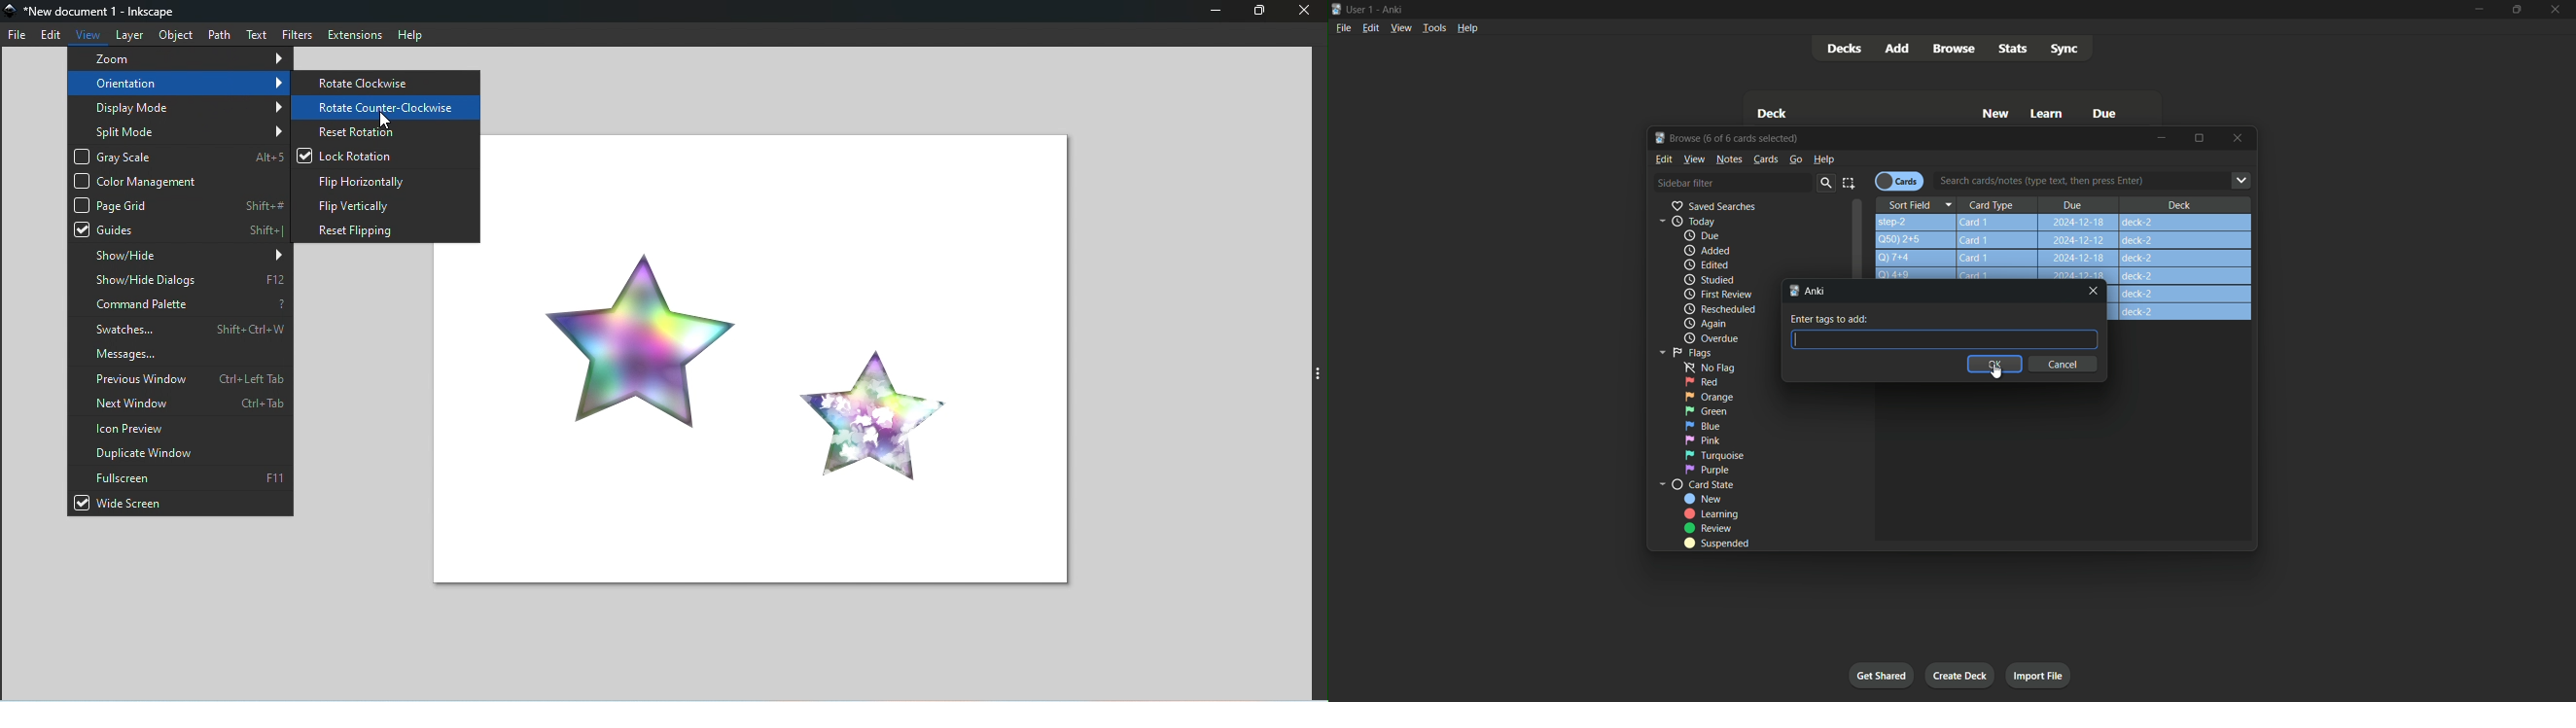 The image size is (2576, 728). What do you see at coordinates (1713, 206) in the screenshot?
I see `Saved searches` at bounding box center [1713, 206].